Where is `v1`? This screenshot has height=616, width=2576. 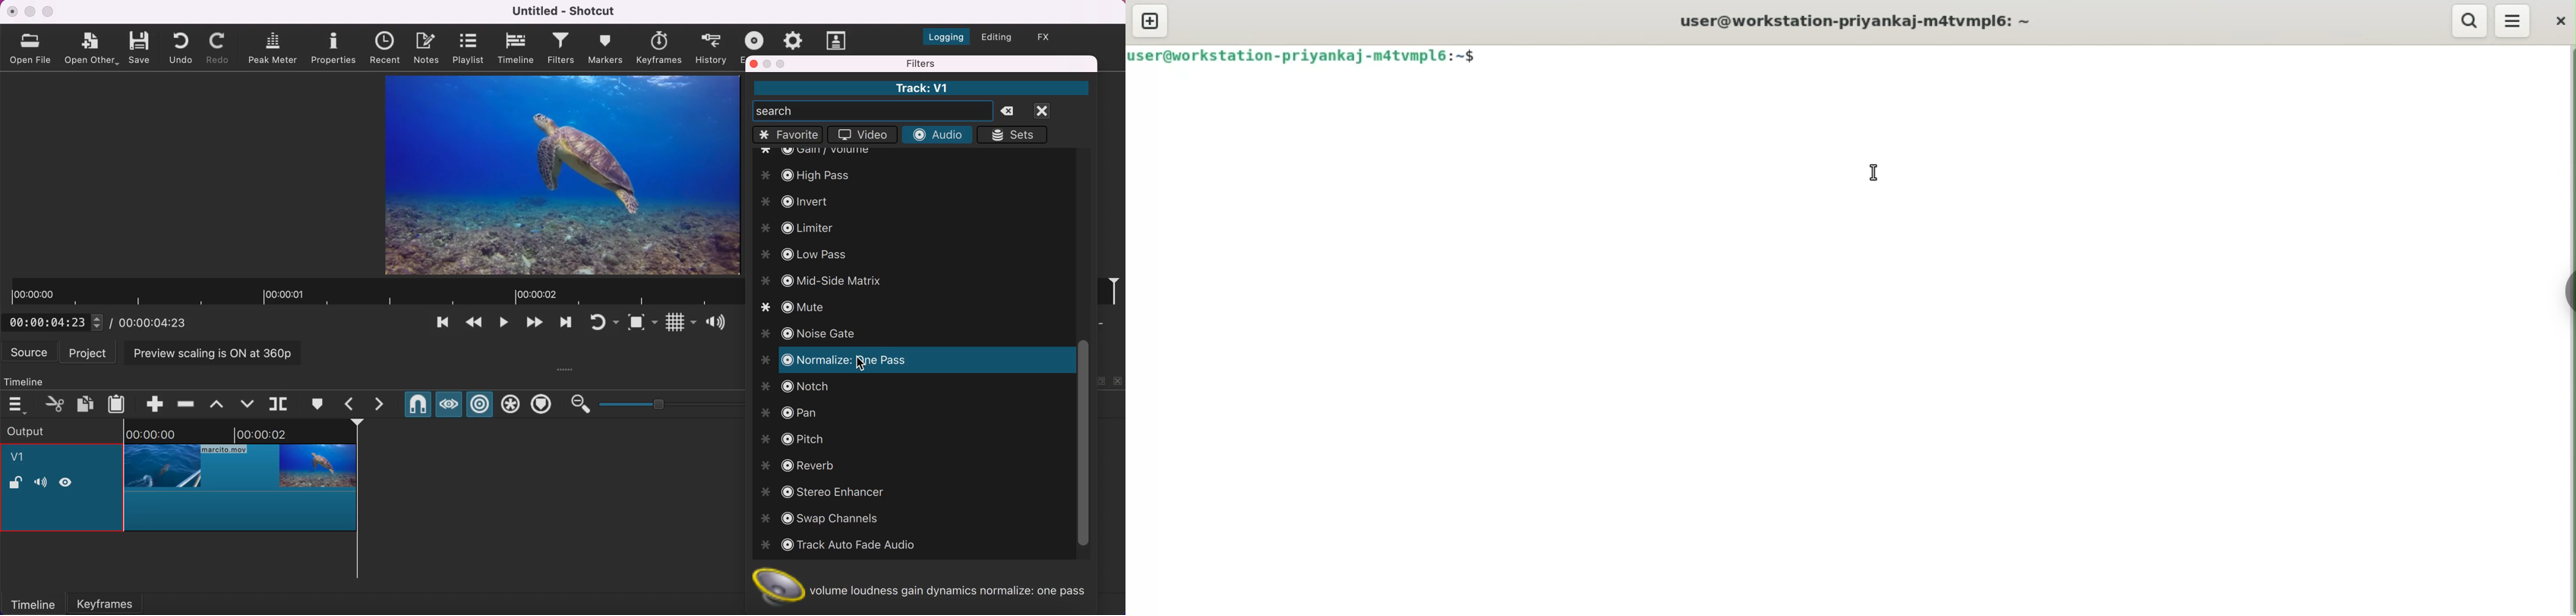 v1 is located at coordinates (22, 458).